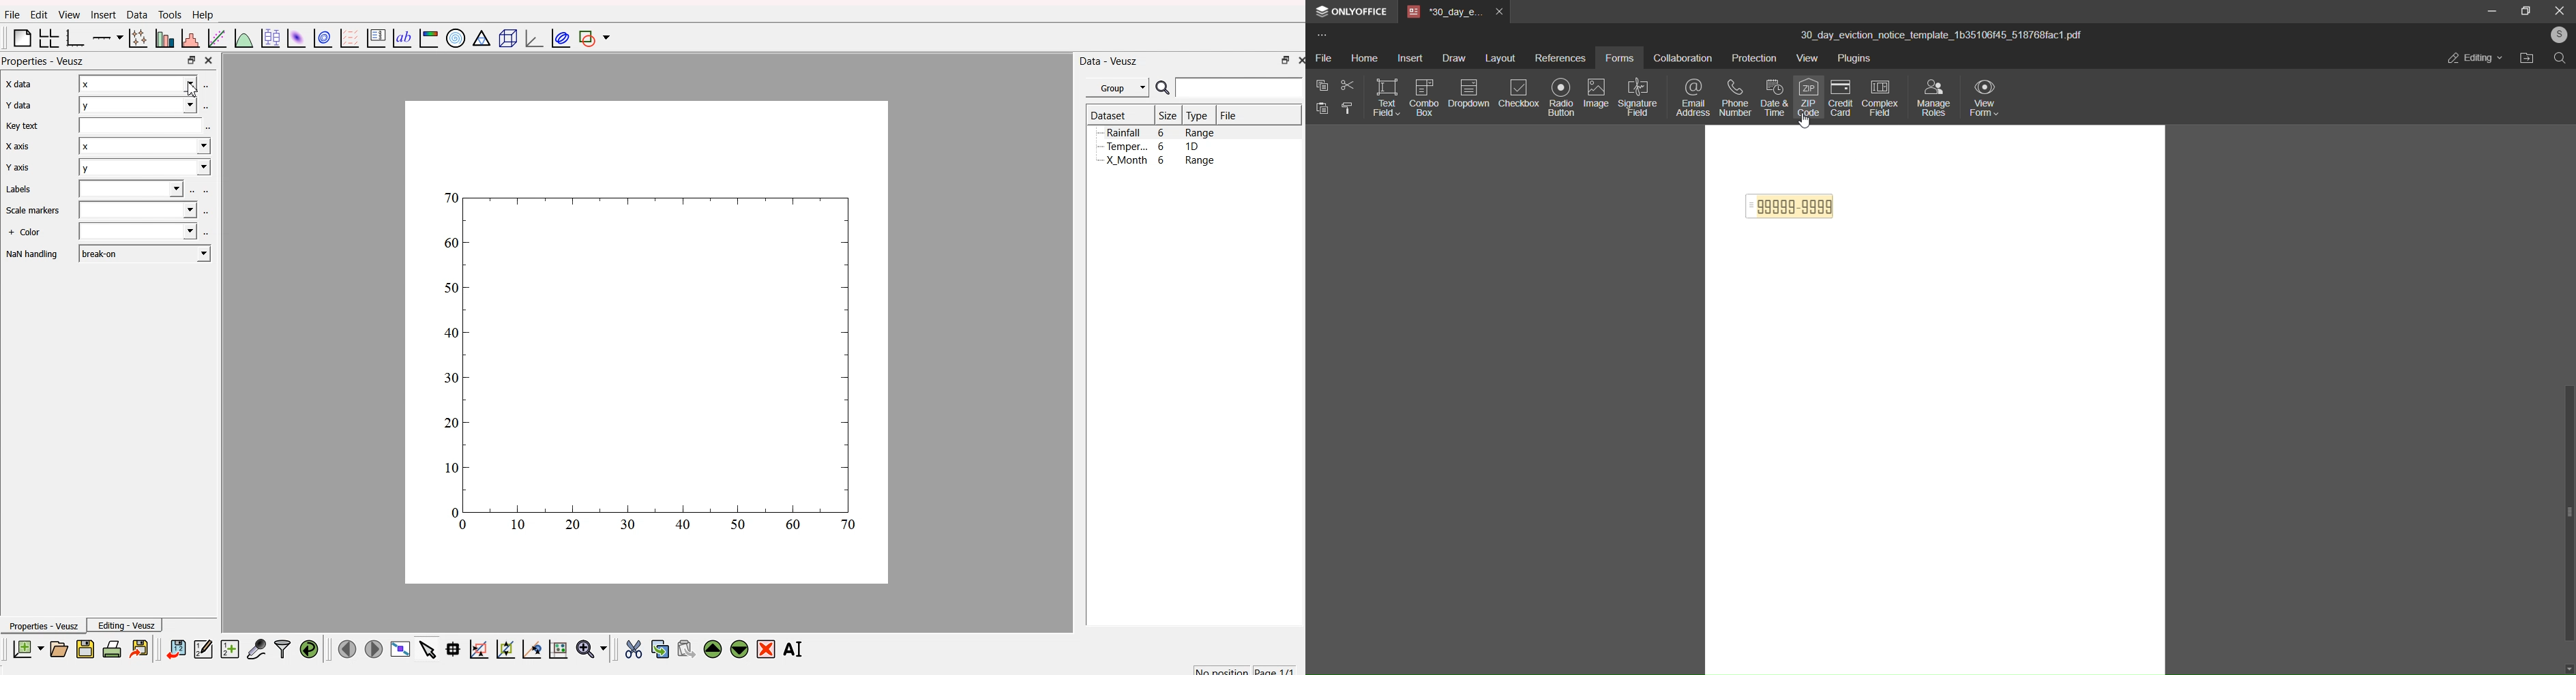 The width and height of the screenshot is (2576, 700). Describe the element at coordinates (647, 344) in the screenshot. I see `canvas` at that location.